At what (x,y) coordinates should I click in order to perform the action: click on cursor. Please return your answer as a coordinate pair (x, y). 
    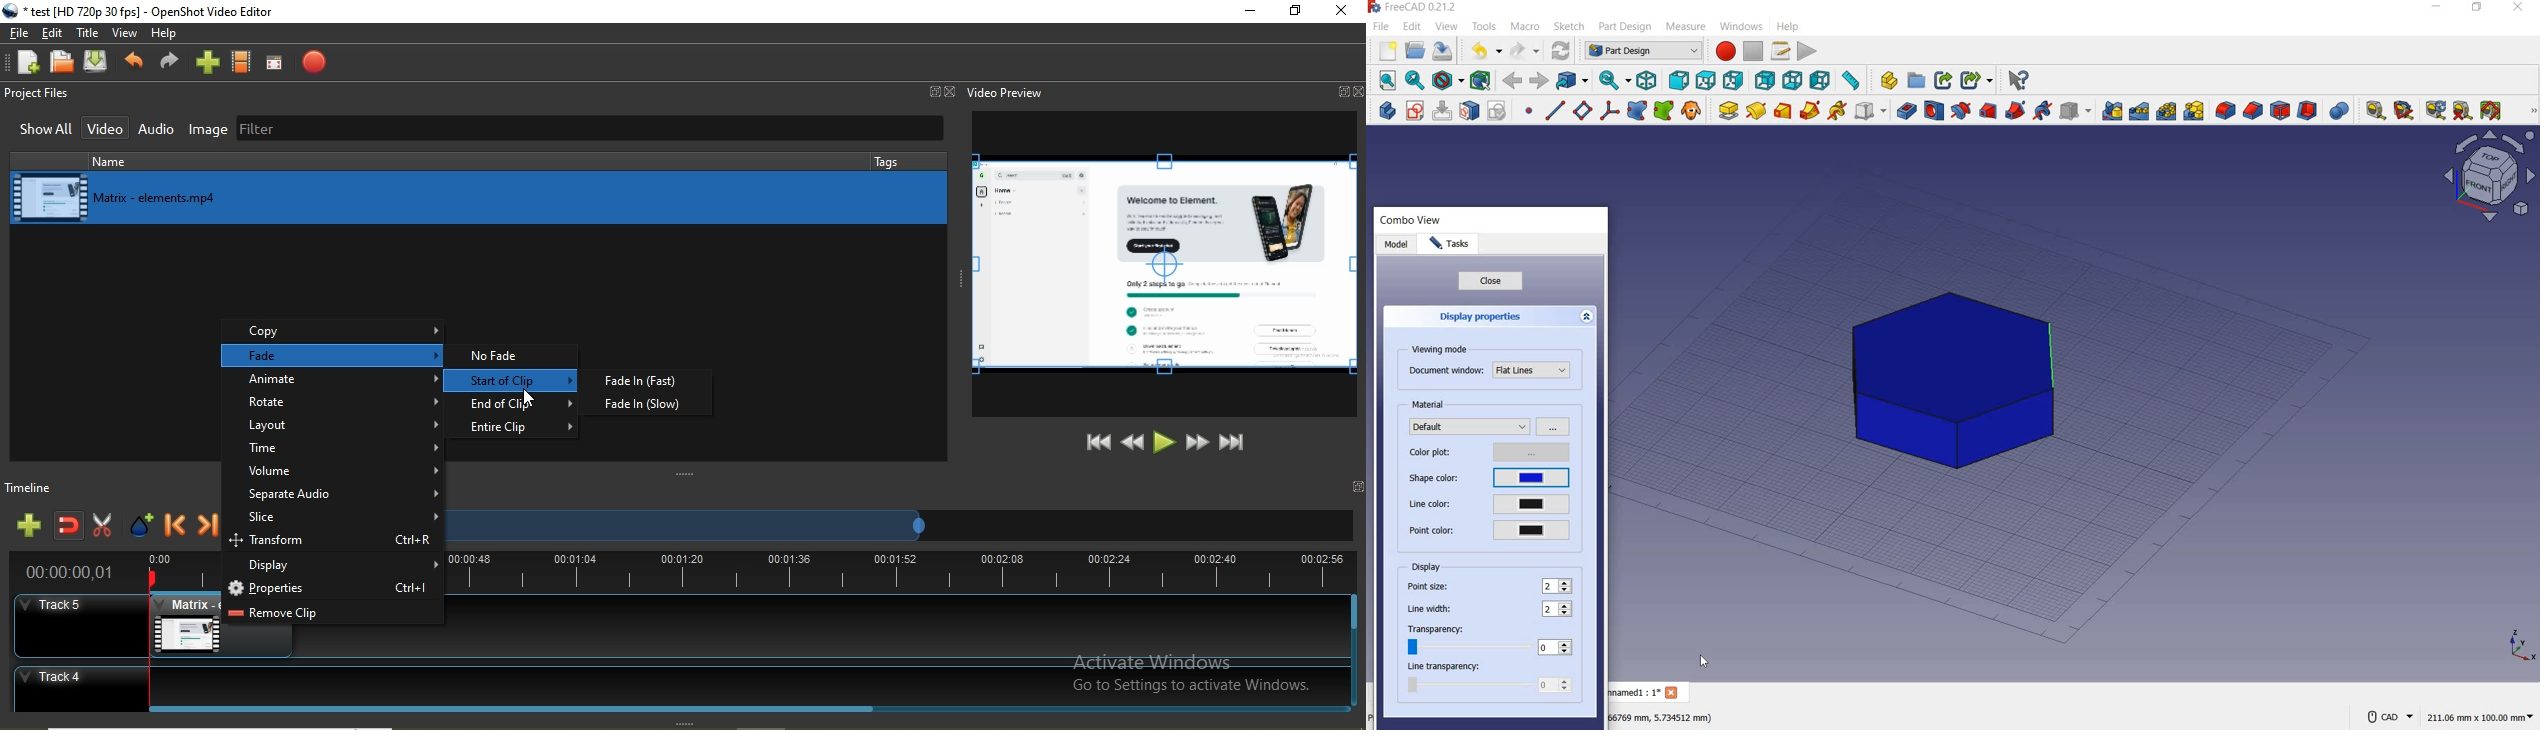
    Looking at the image, I should click on (1702, 661).